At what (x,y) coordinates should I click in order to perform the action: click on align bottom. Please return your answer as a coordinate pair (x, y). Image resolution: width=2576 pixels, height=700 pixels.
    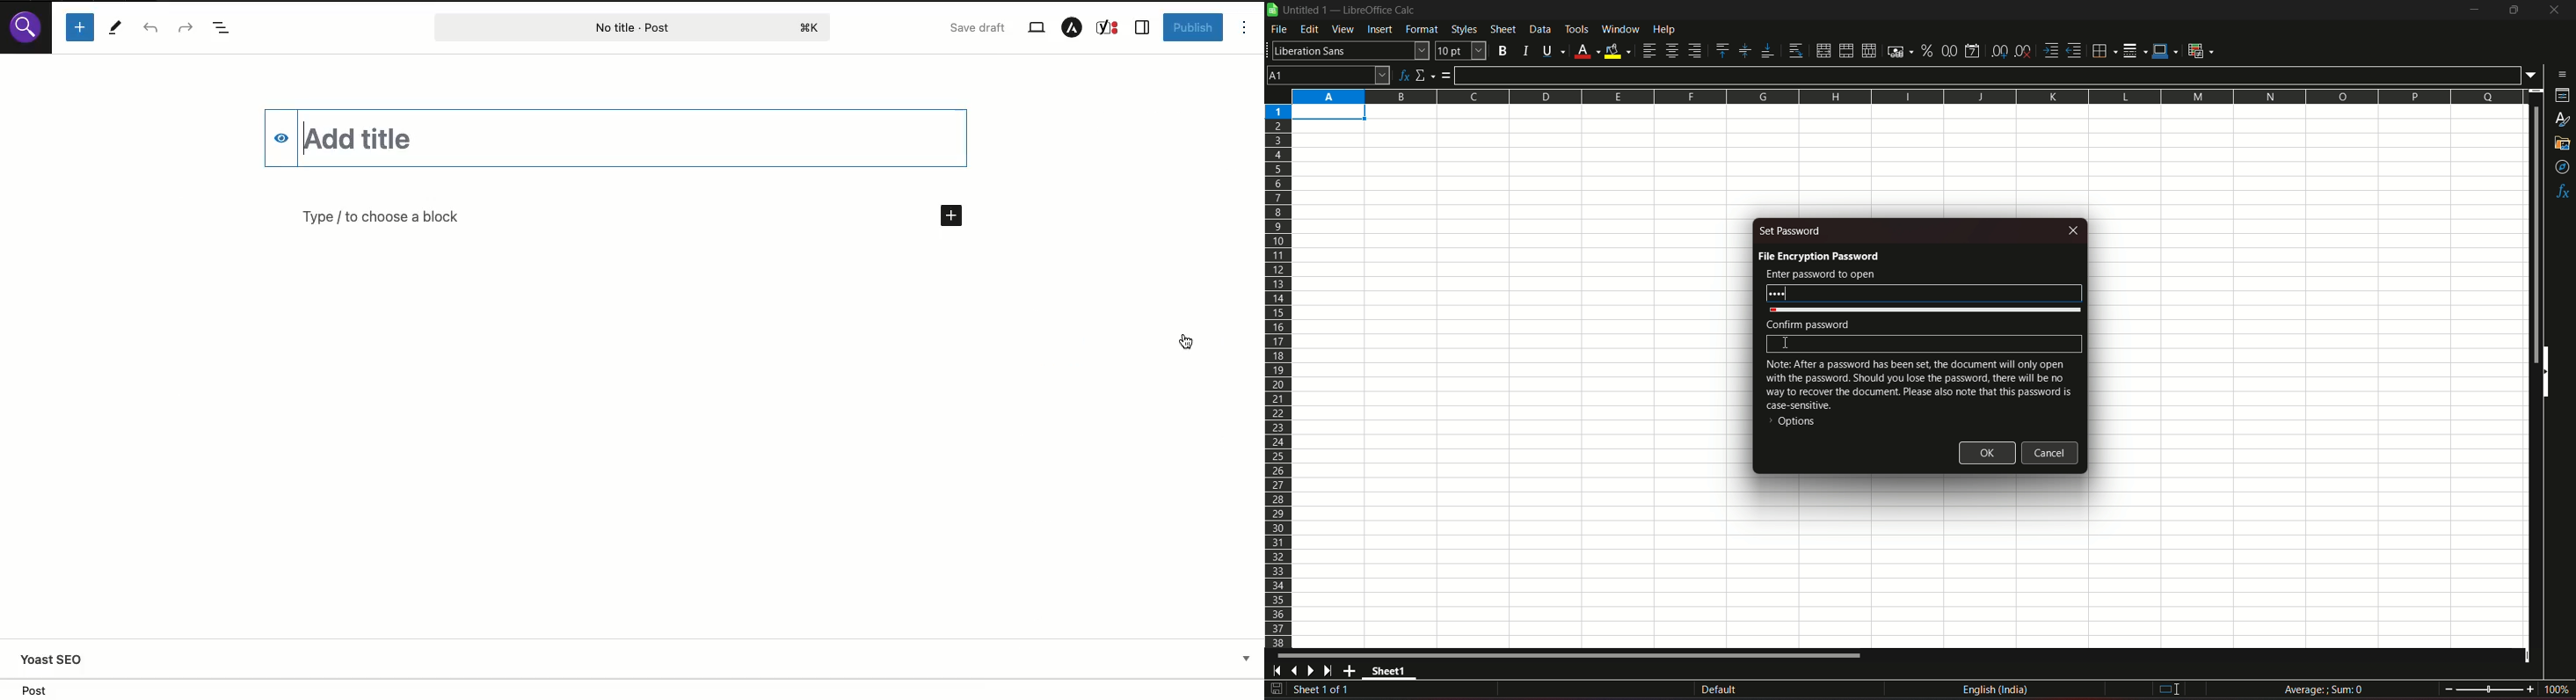
    Looking at the image, I should click on (1765, 49).